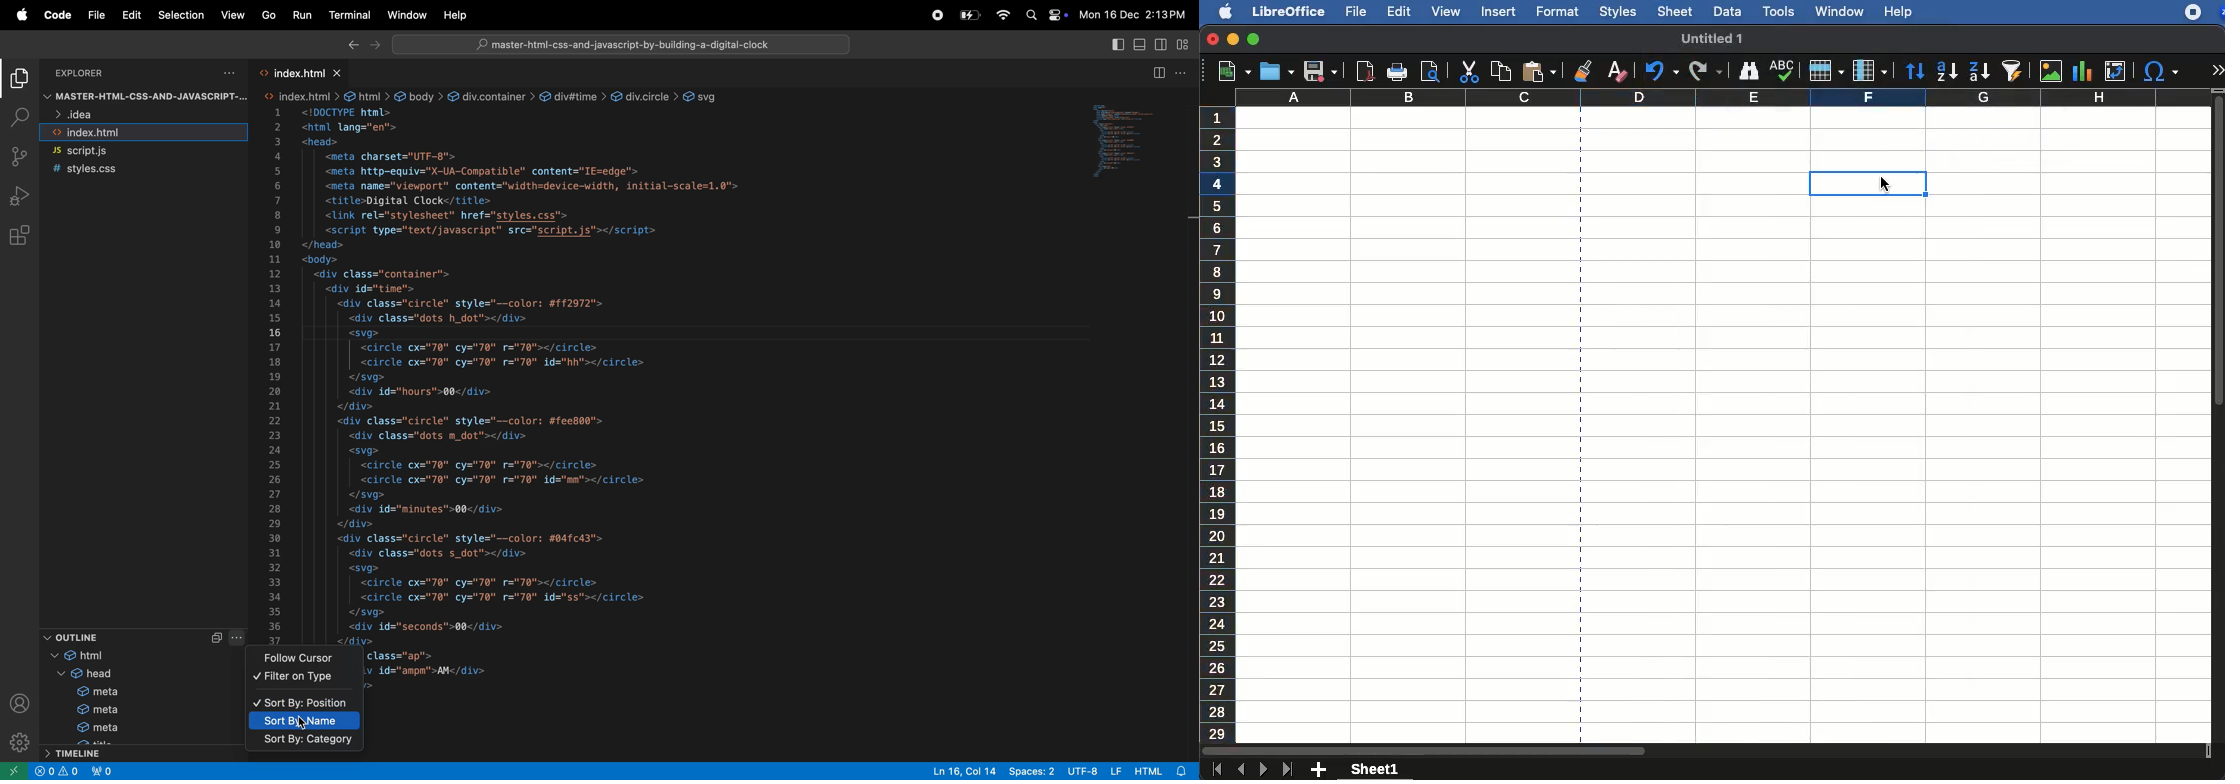 This screenshot has height=784, width=2240. Describe the element at coordinates (491, 96) in the screenshot. I see `div` at that location.